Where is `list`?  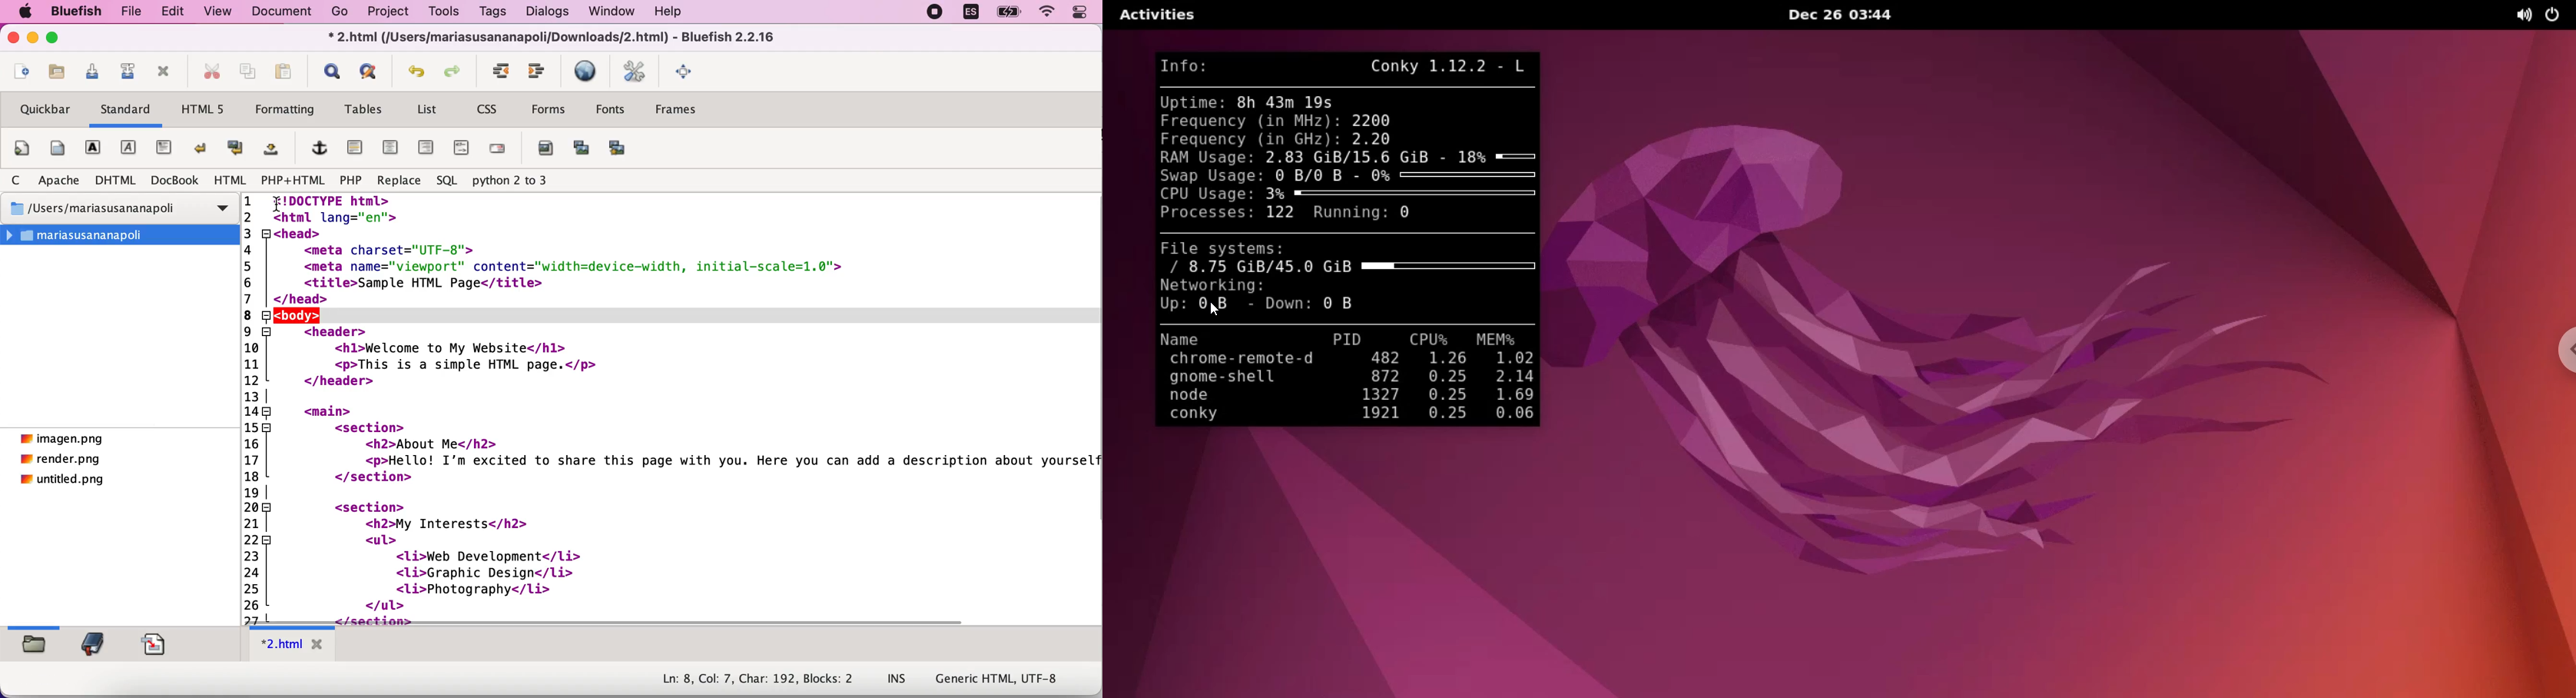 list is located at coordinates (427, 111).